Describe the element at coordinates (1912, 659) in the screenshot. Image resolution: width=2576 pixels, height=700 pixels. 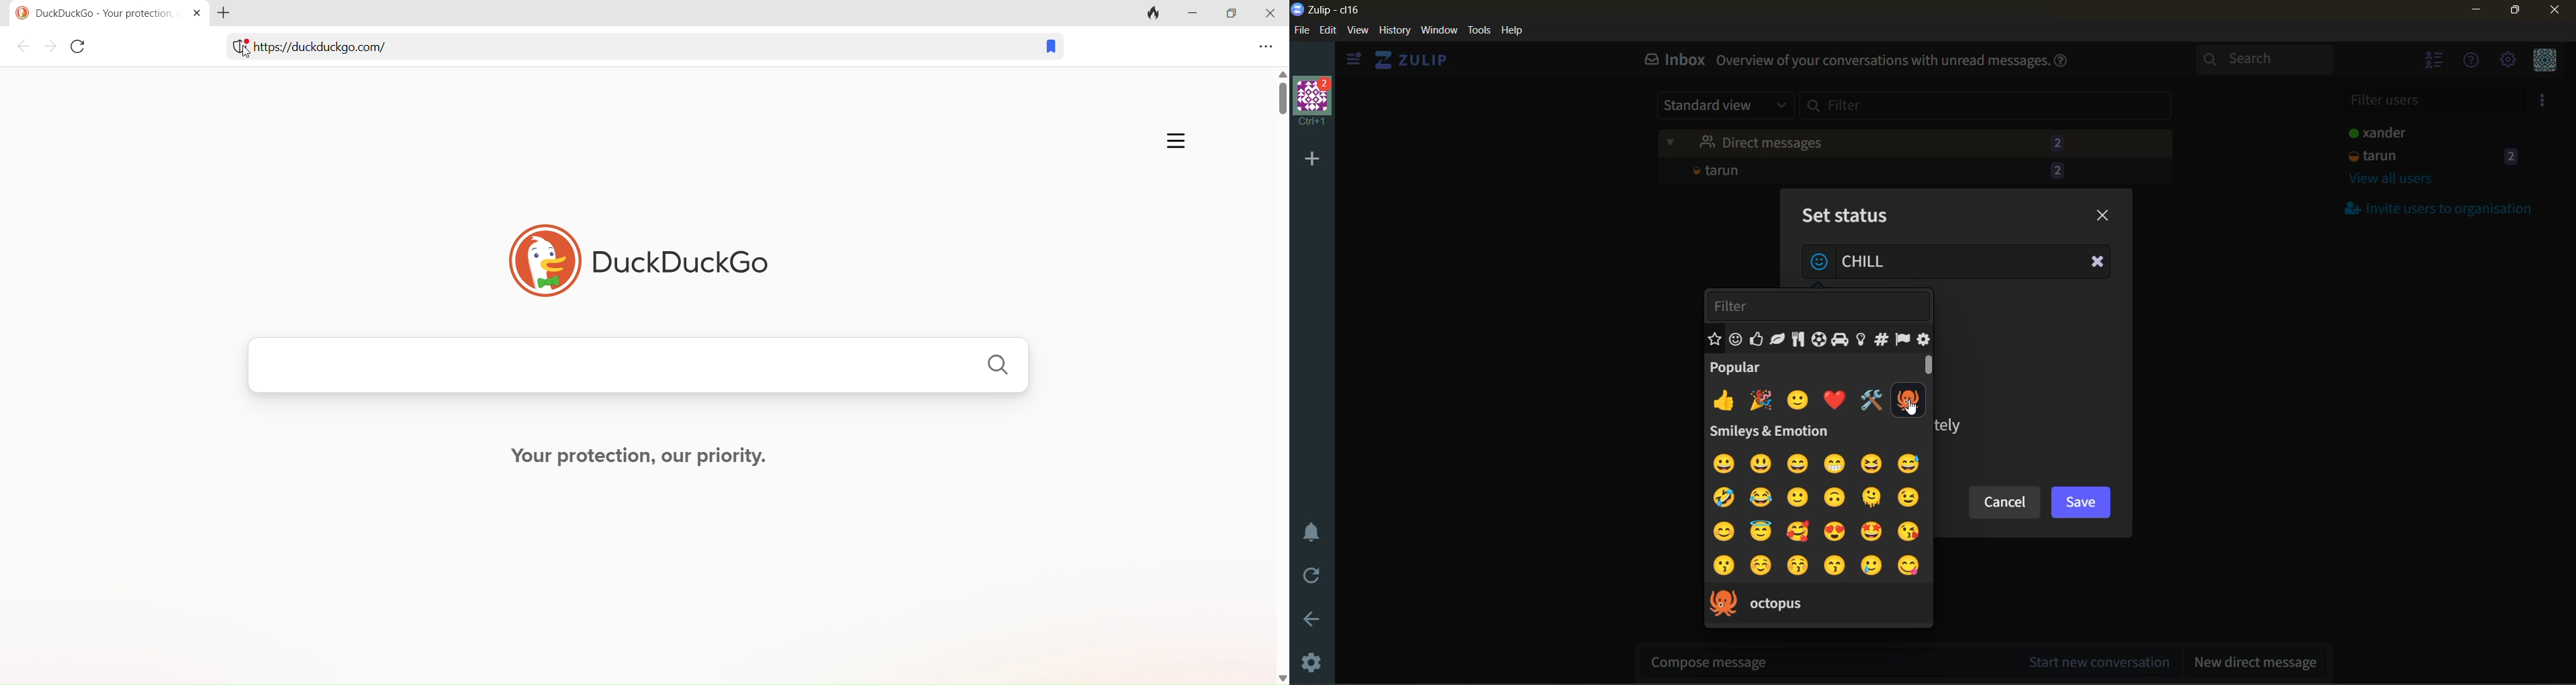
I see `start new conversation` at that location.